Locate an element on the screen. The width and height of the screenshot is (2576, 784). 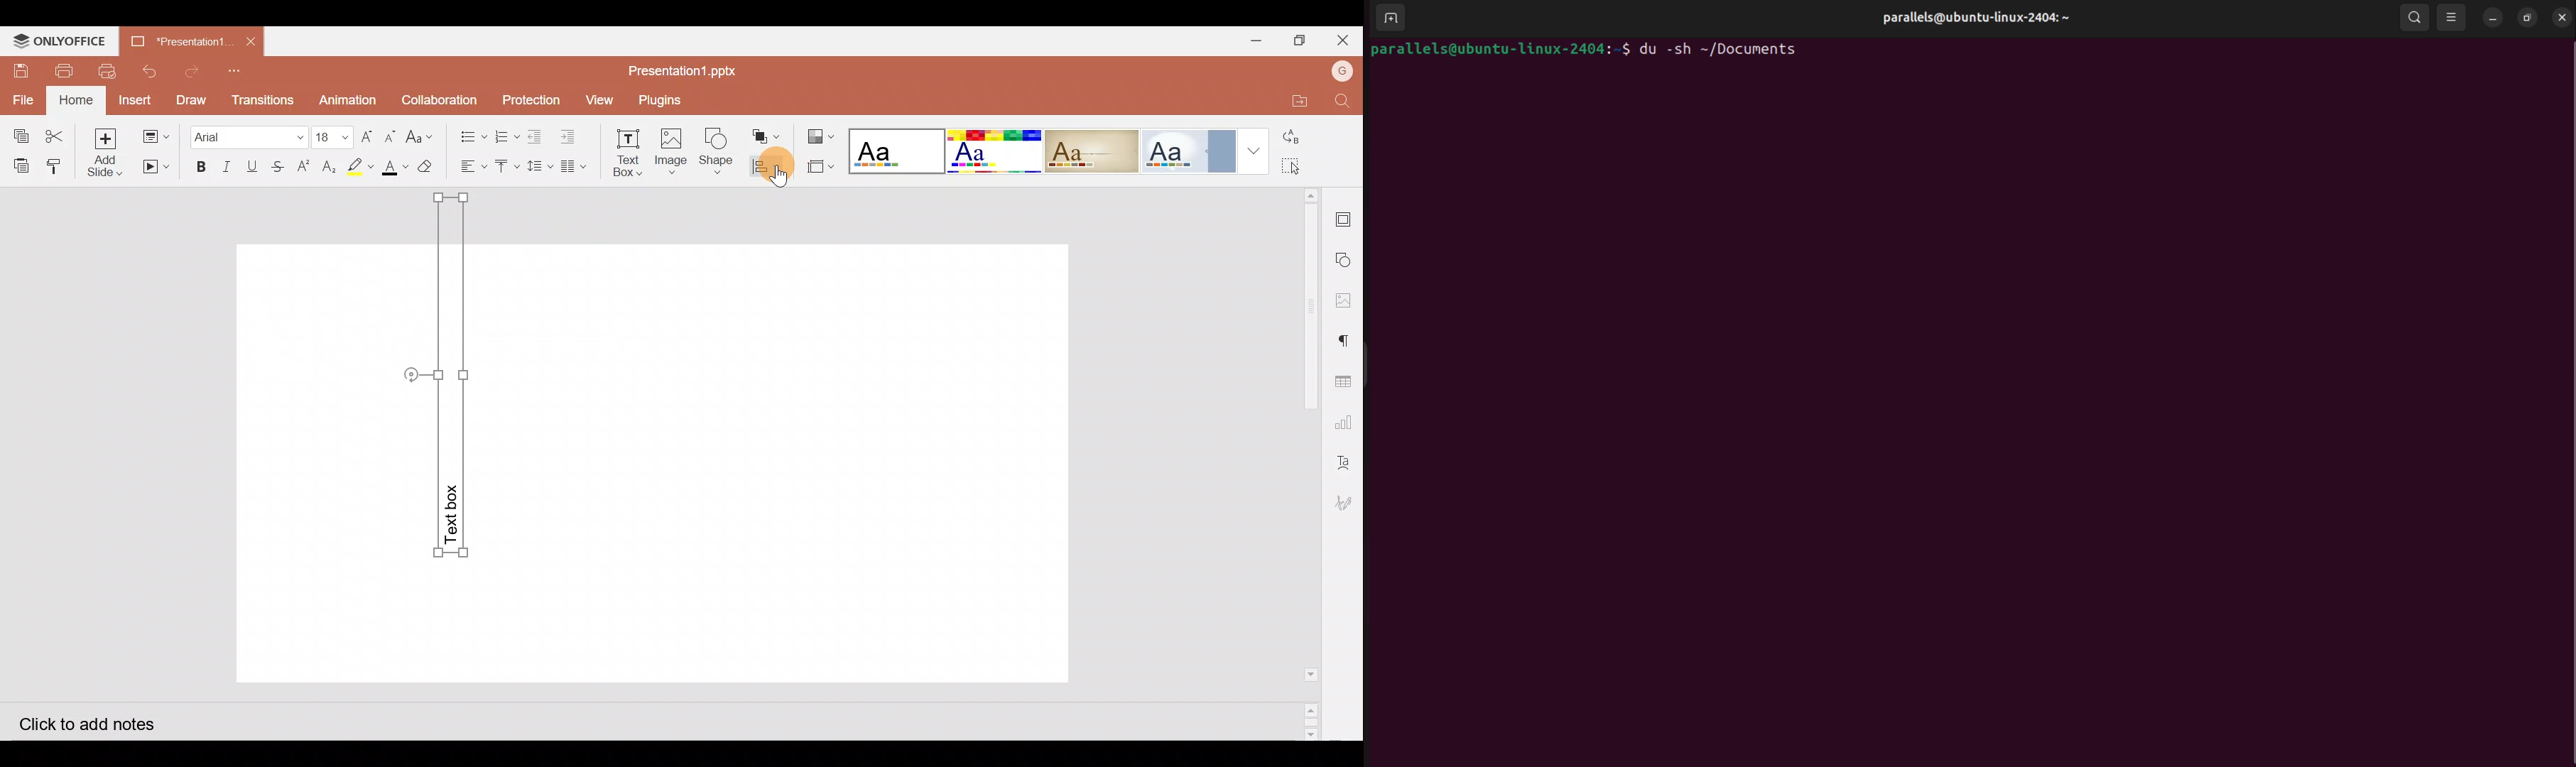
Official is located at coordinates (1190, 150).